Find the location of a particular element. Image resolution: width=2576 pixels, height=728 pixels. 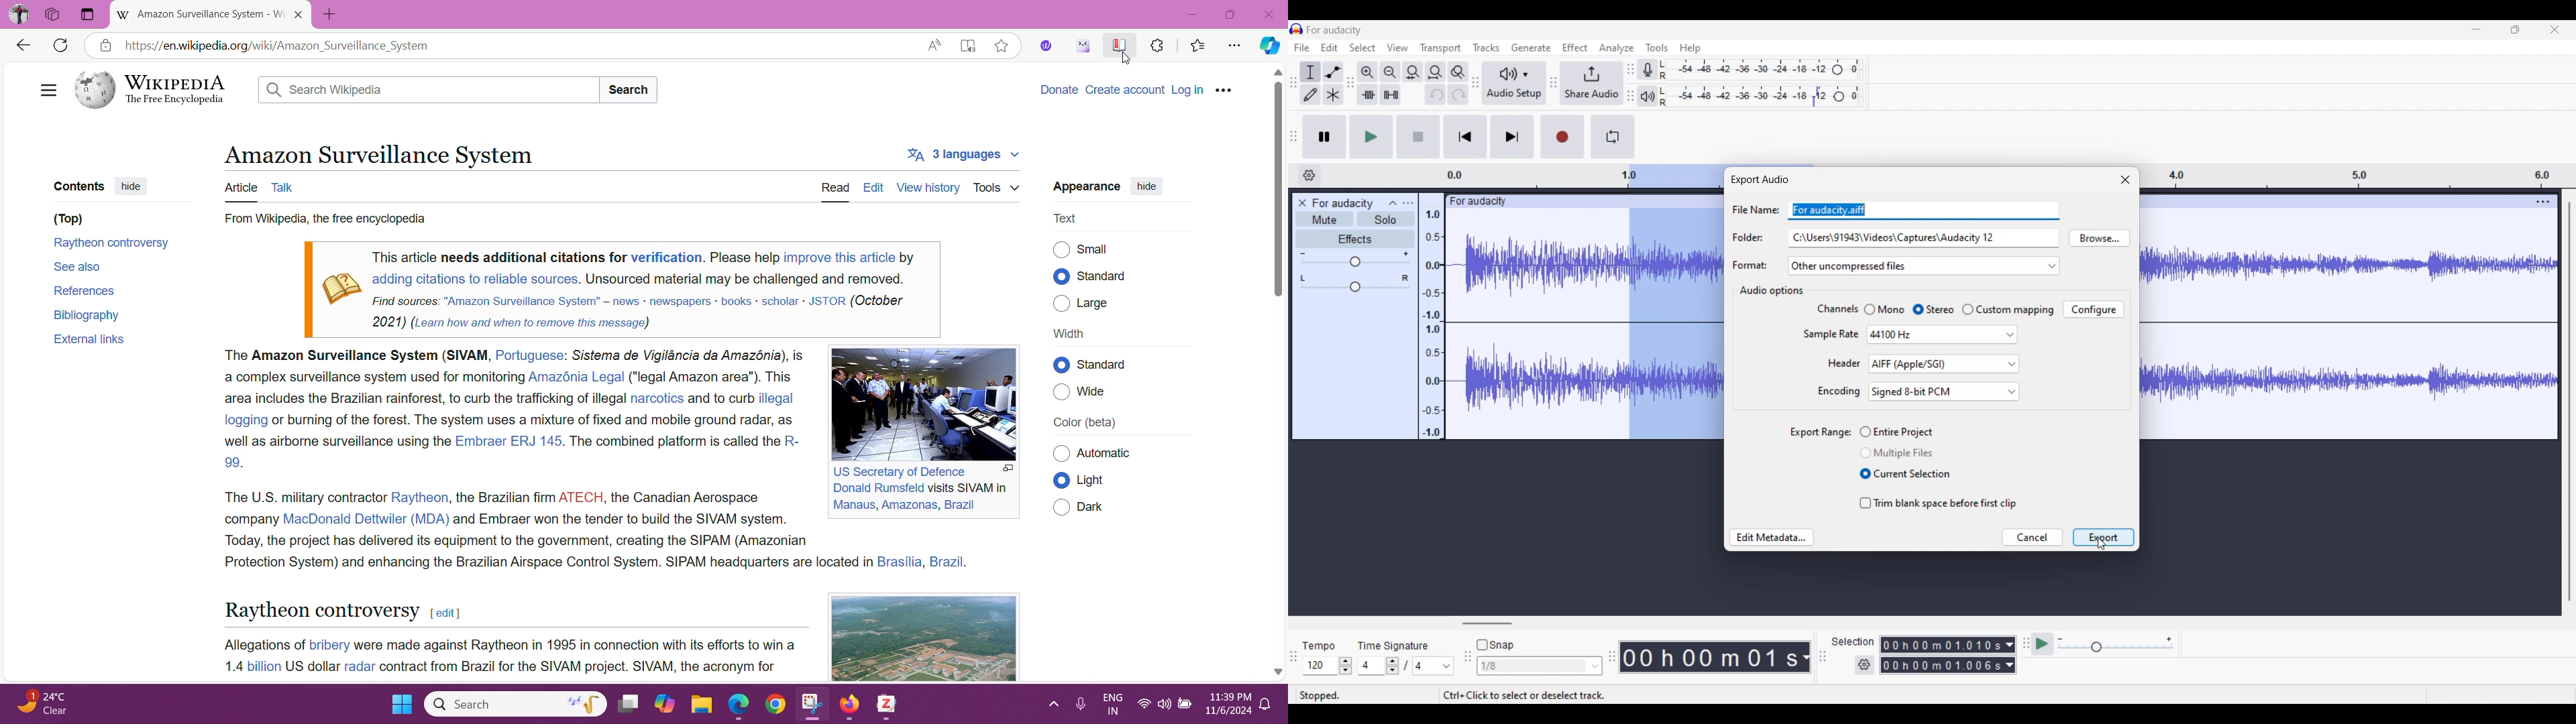

Export, highlighted by cursor is located at coordinates (2104, 537).